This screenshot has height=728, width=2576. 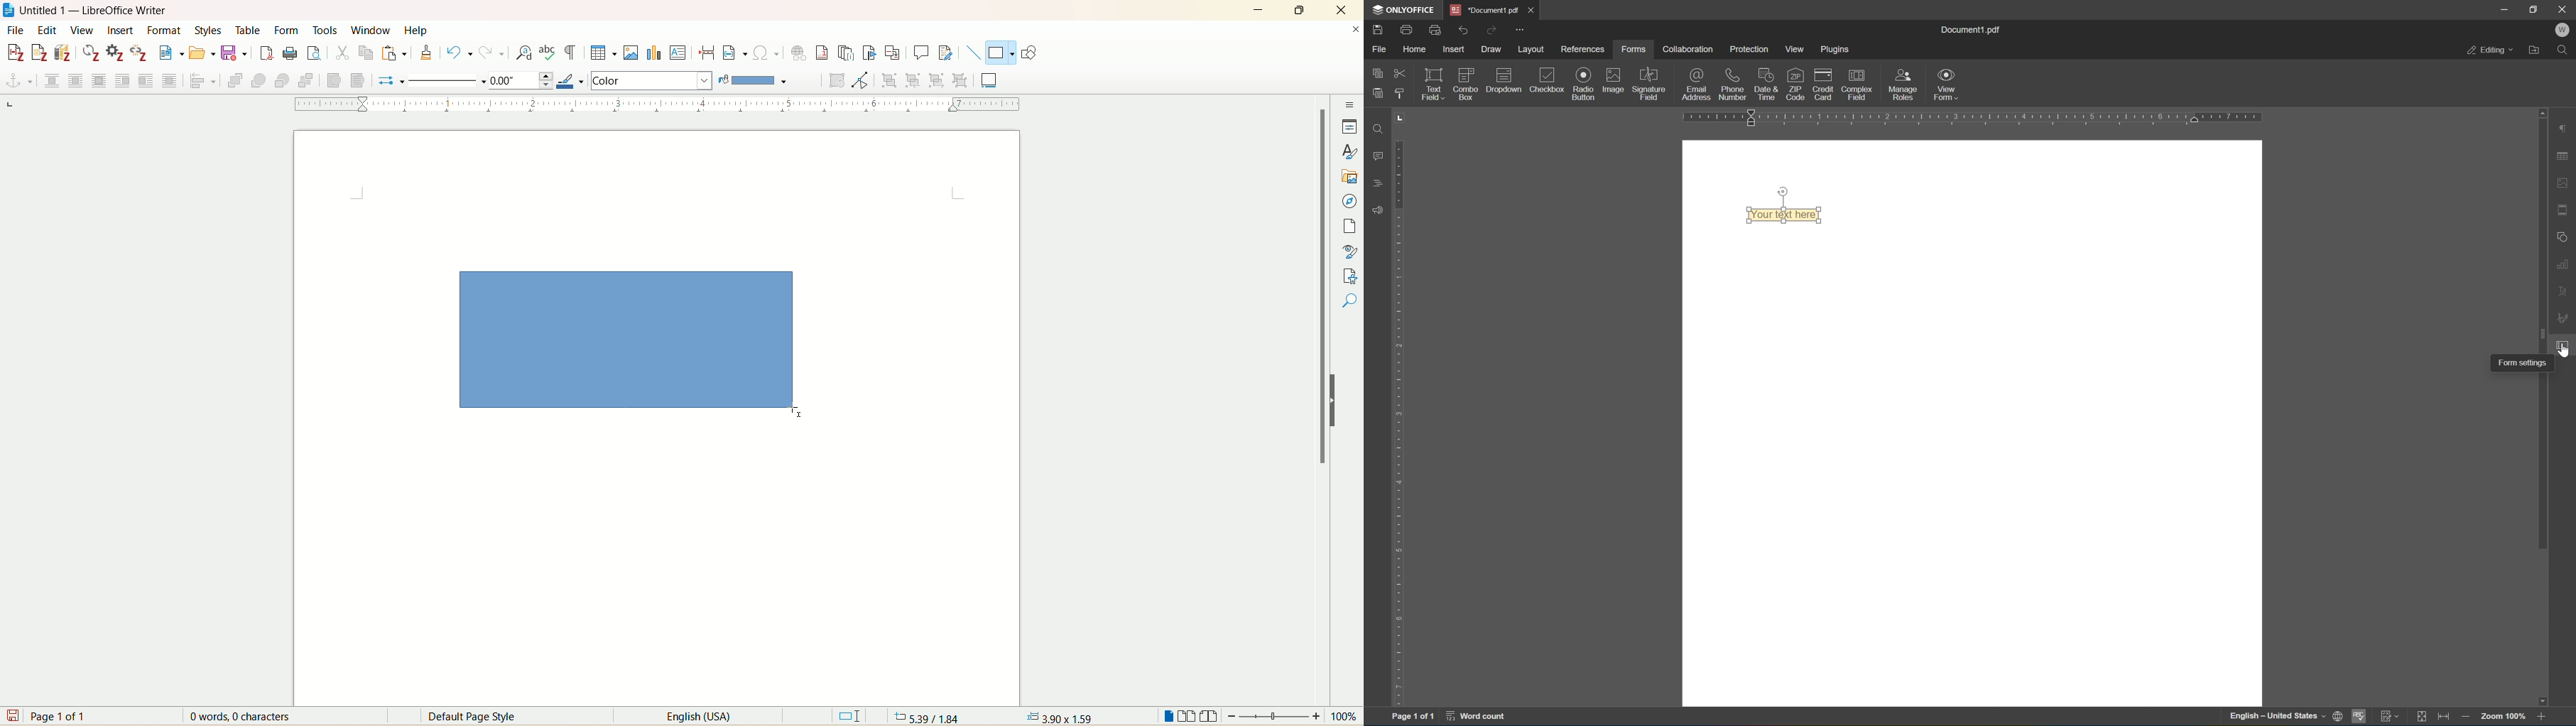 I want to click on maximize, so click(x=1303, y=9).